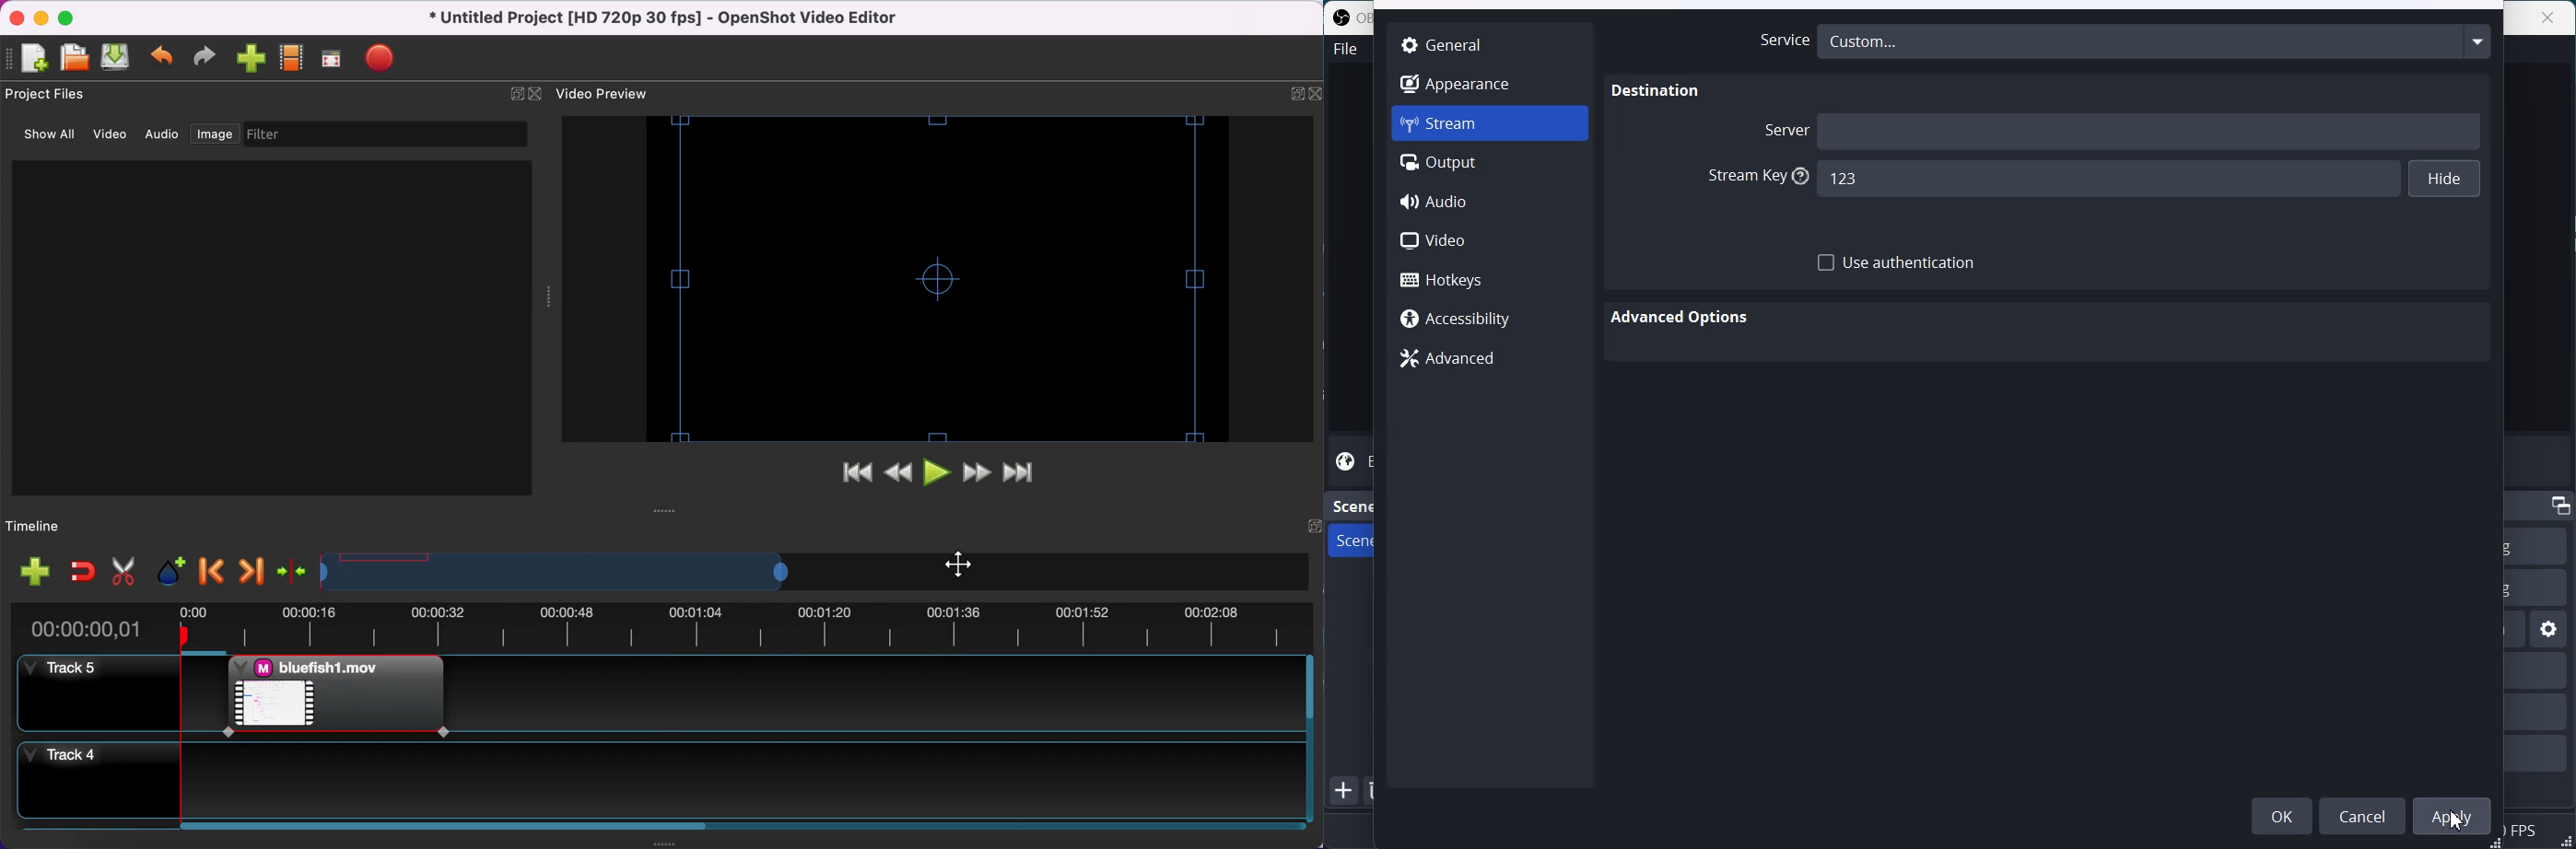 The image size is (2576, 868). I want to click on Hide, so click(2442, 180).